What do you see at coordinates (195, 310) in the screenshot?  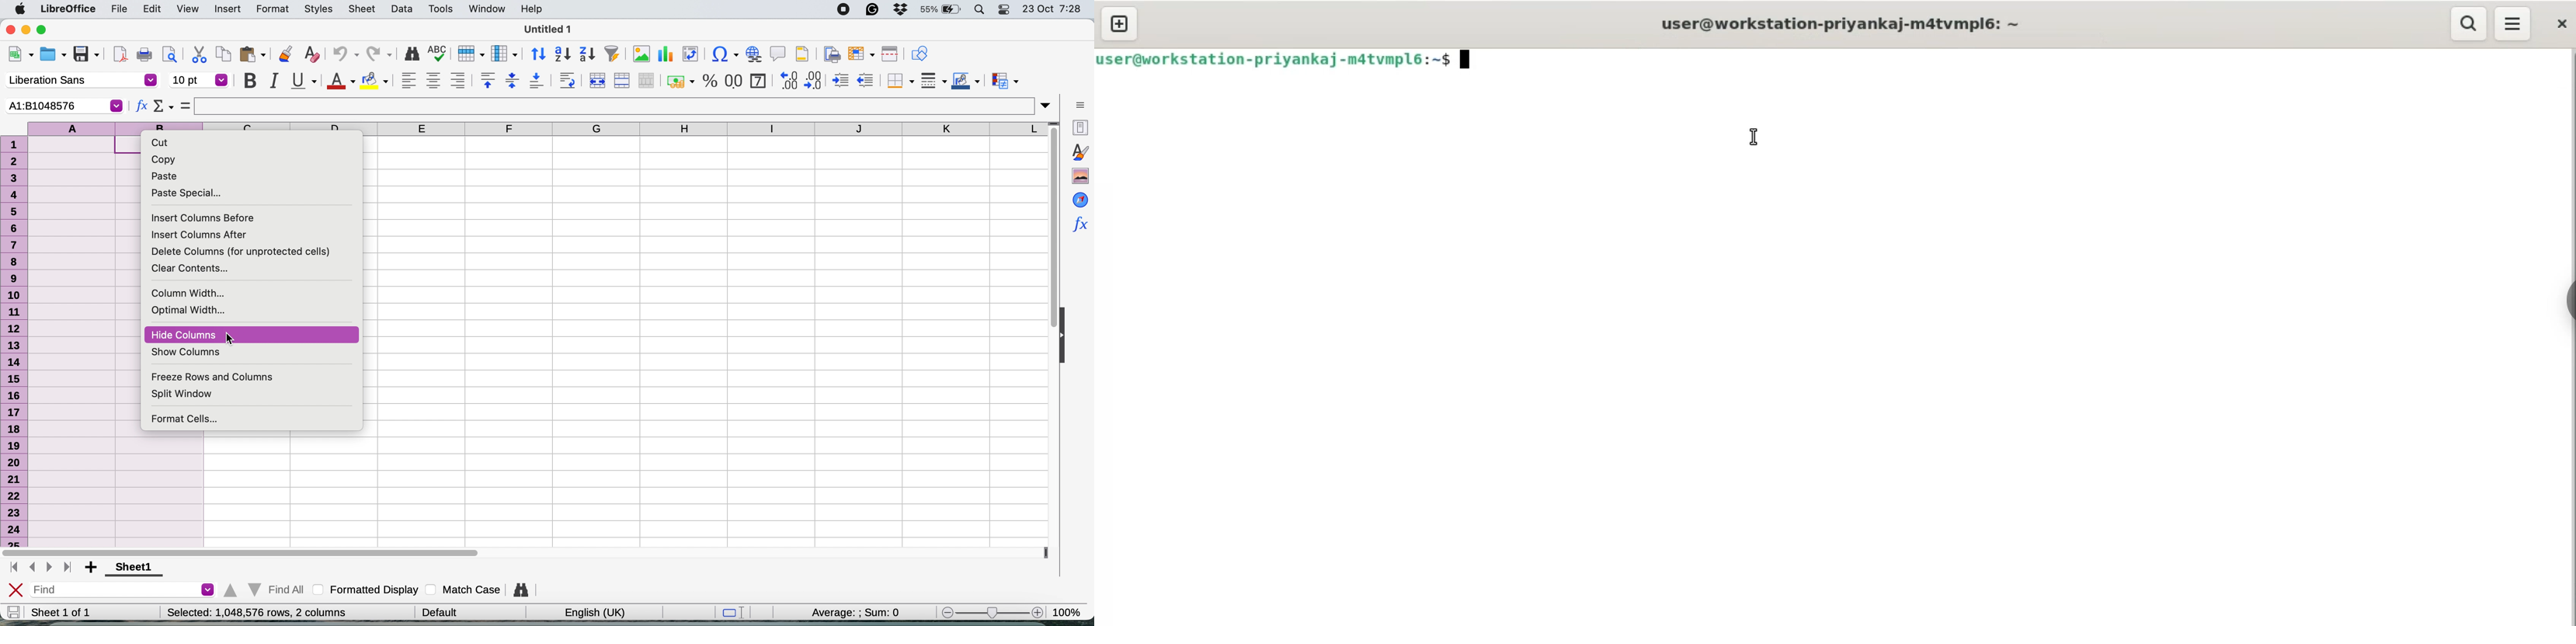 I see `optimal width` at bounding box center [195, 310].